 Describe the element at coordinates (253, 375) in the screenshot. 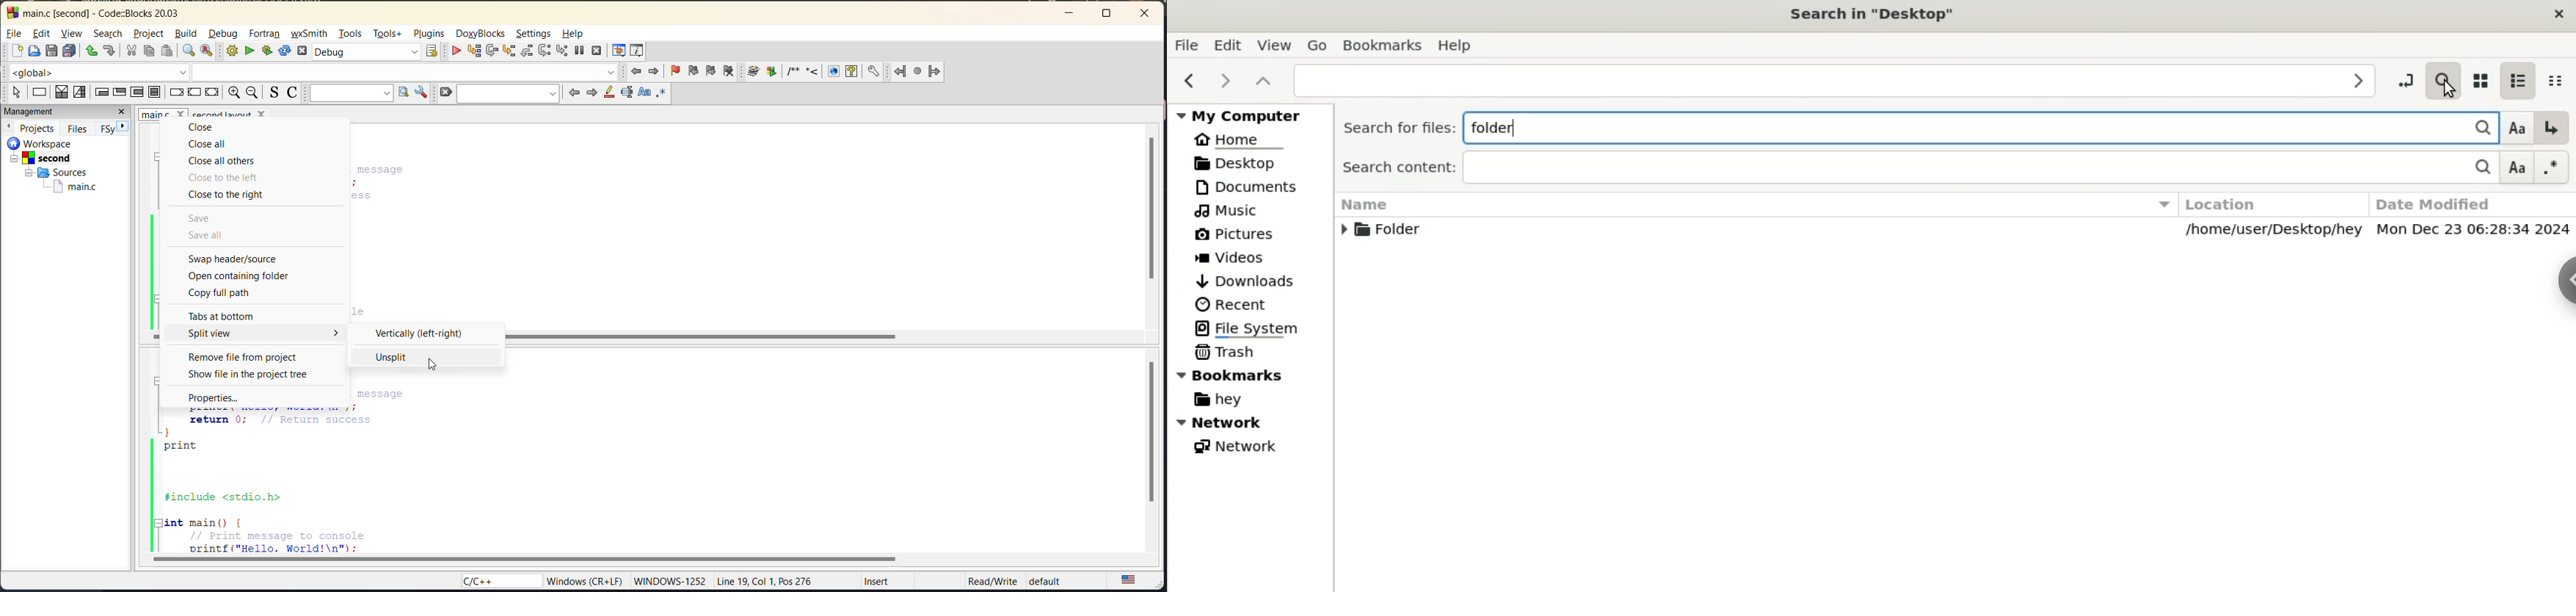

I see `show file in the project tree` at that location.